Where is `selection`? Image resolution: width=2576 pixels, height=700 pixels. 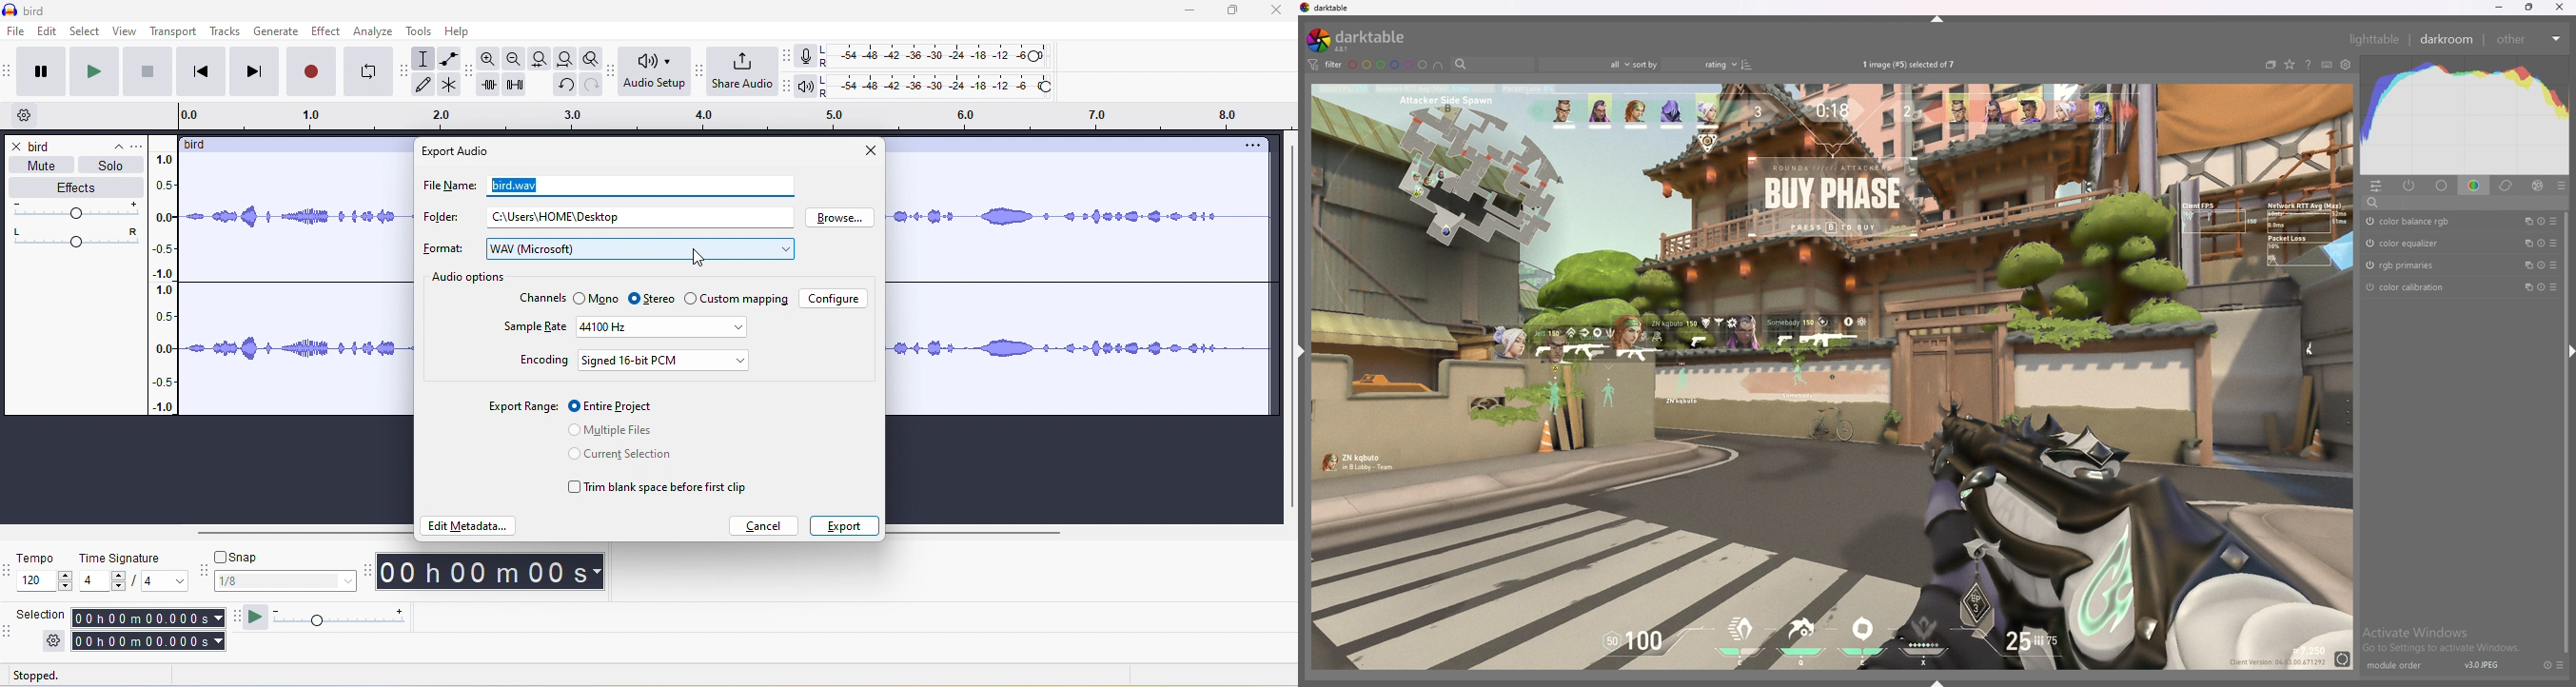
selection is located at coordinates (41, 613).